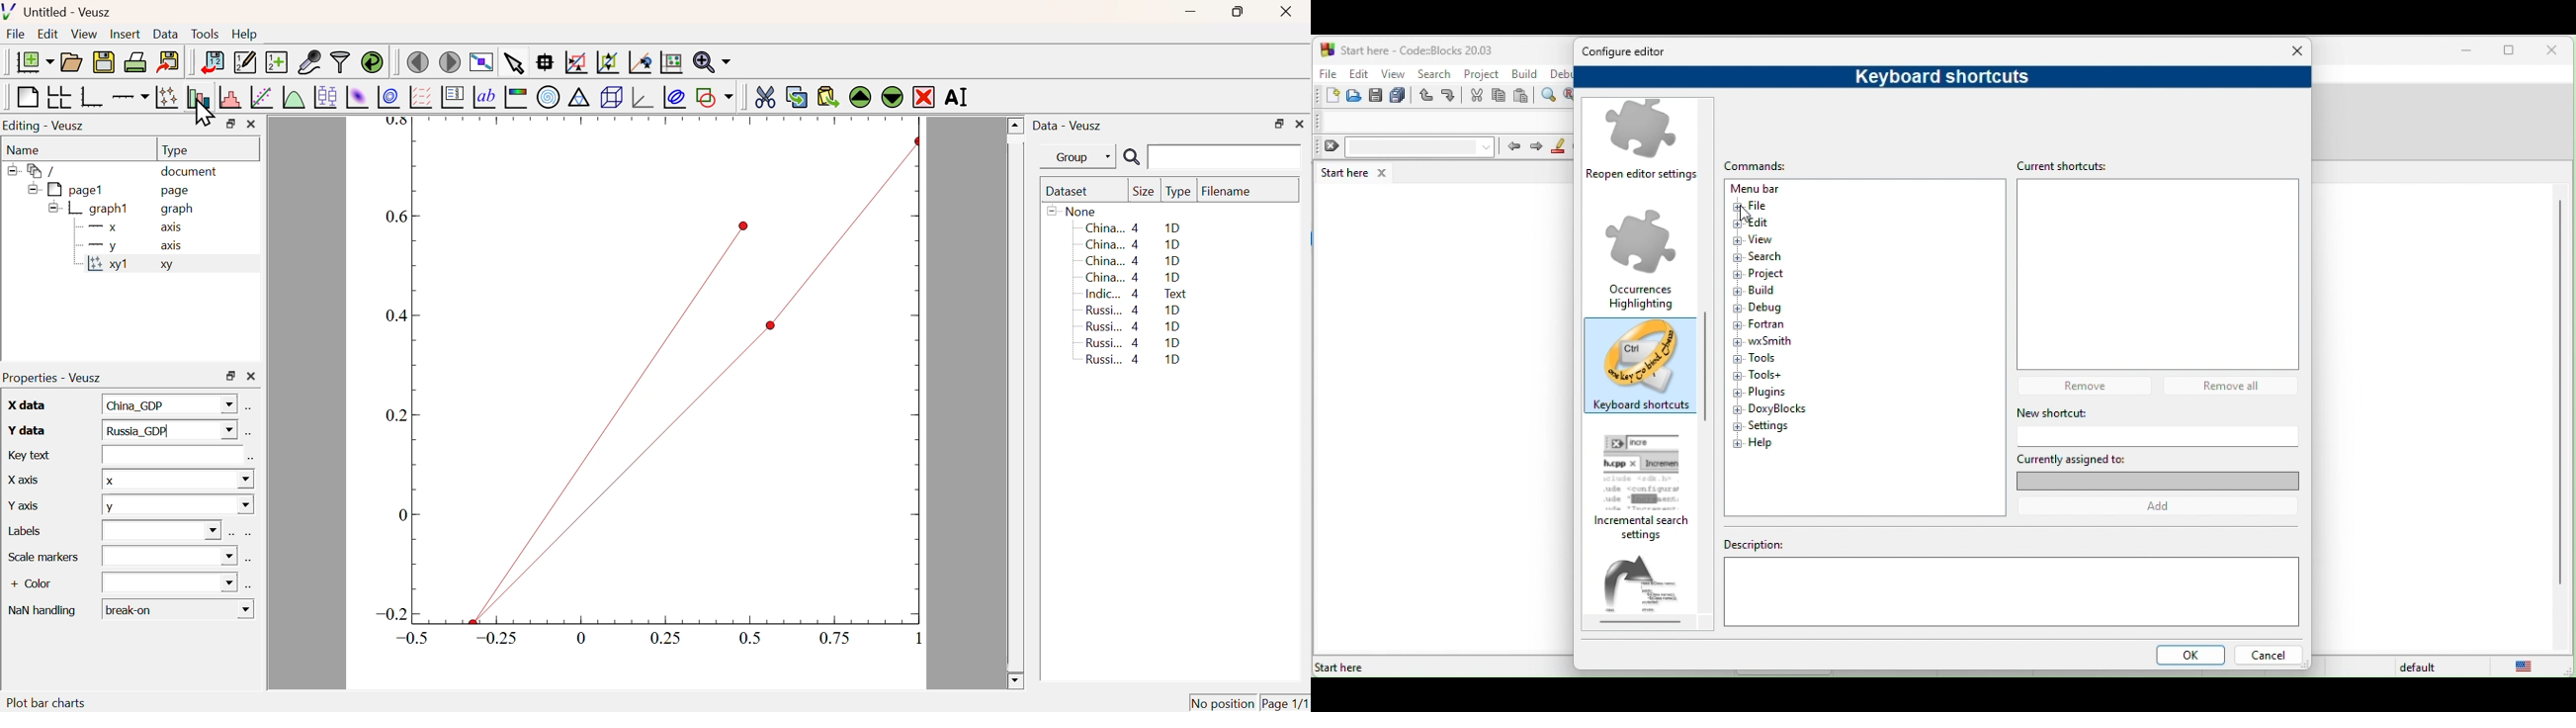 This screenshot has width=2576, height=728. I want to click on 3D Scene, so click(611, 97).